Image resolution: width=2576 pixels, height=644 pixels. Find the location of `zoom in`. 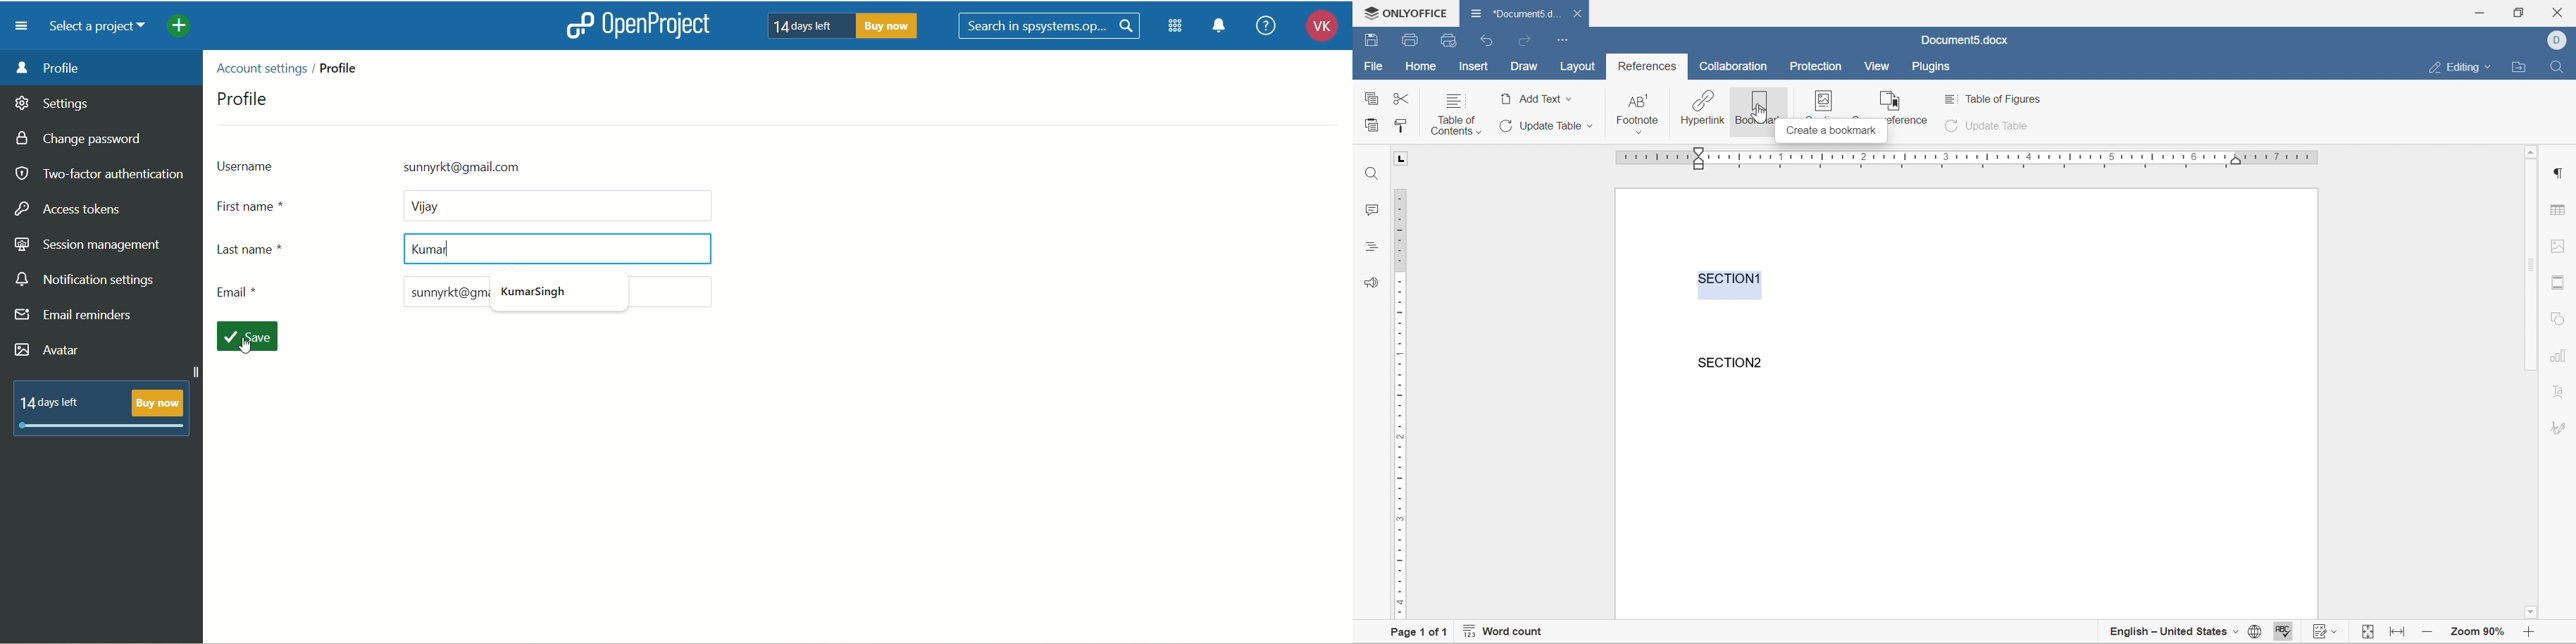

zoom in is located at coordinates (2429, 631).